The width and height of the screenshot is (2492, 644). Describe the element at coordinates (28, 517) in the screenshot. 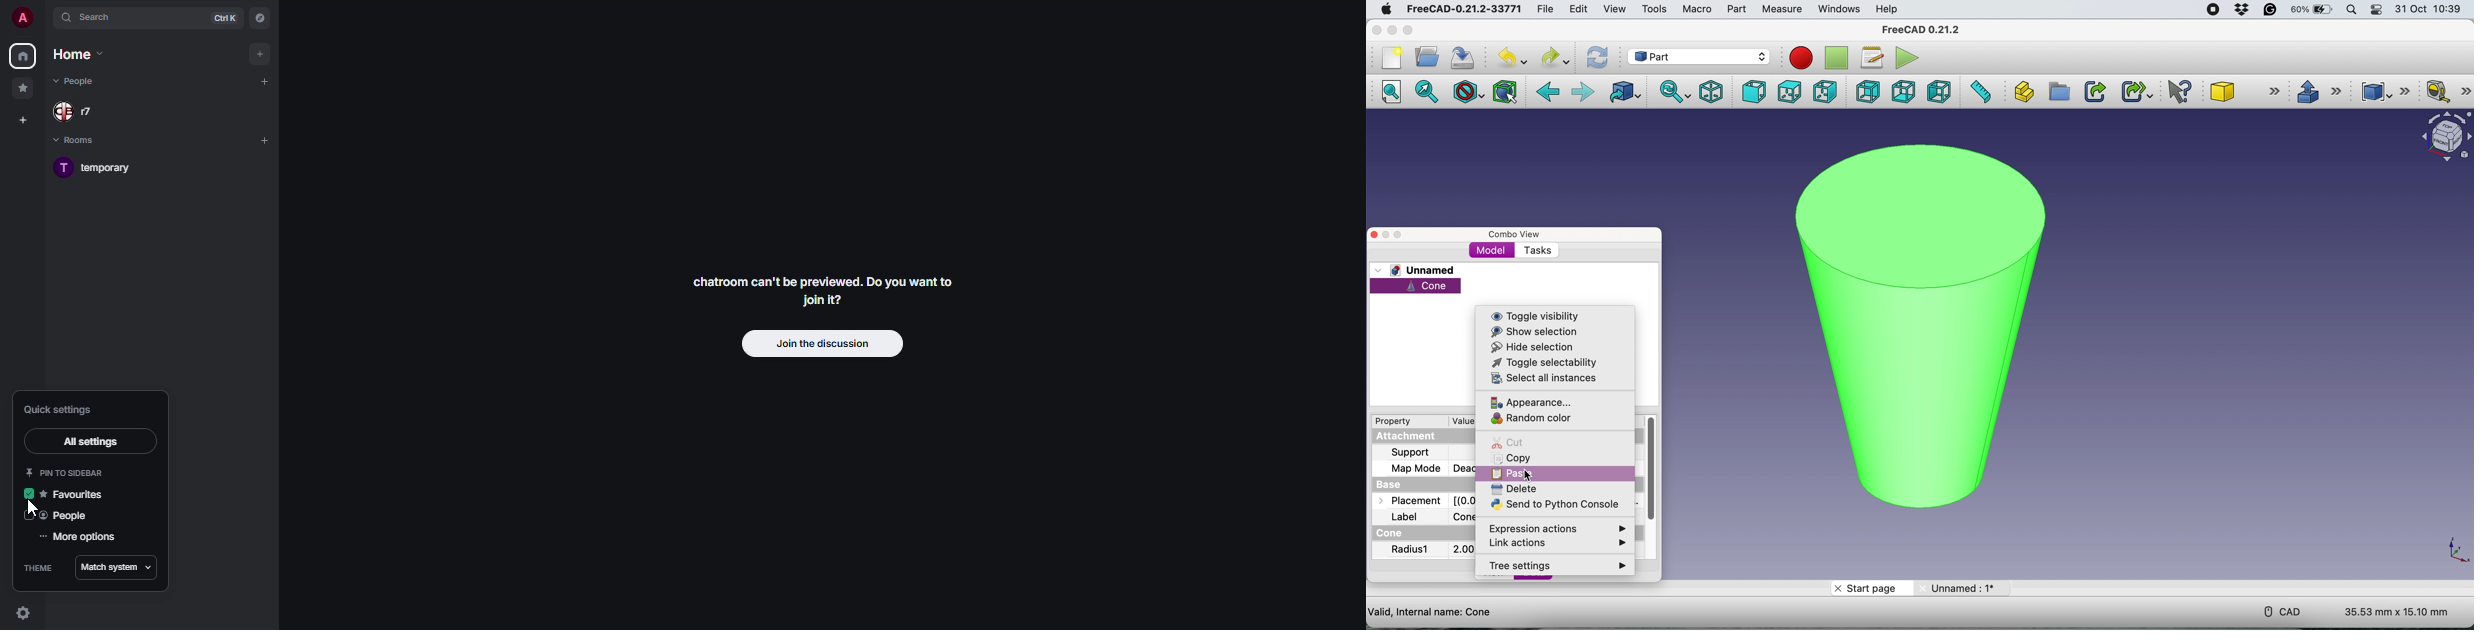

I see `click to enable` at that location.